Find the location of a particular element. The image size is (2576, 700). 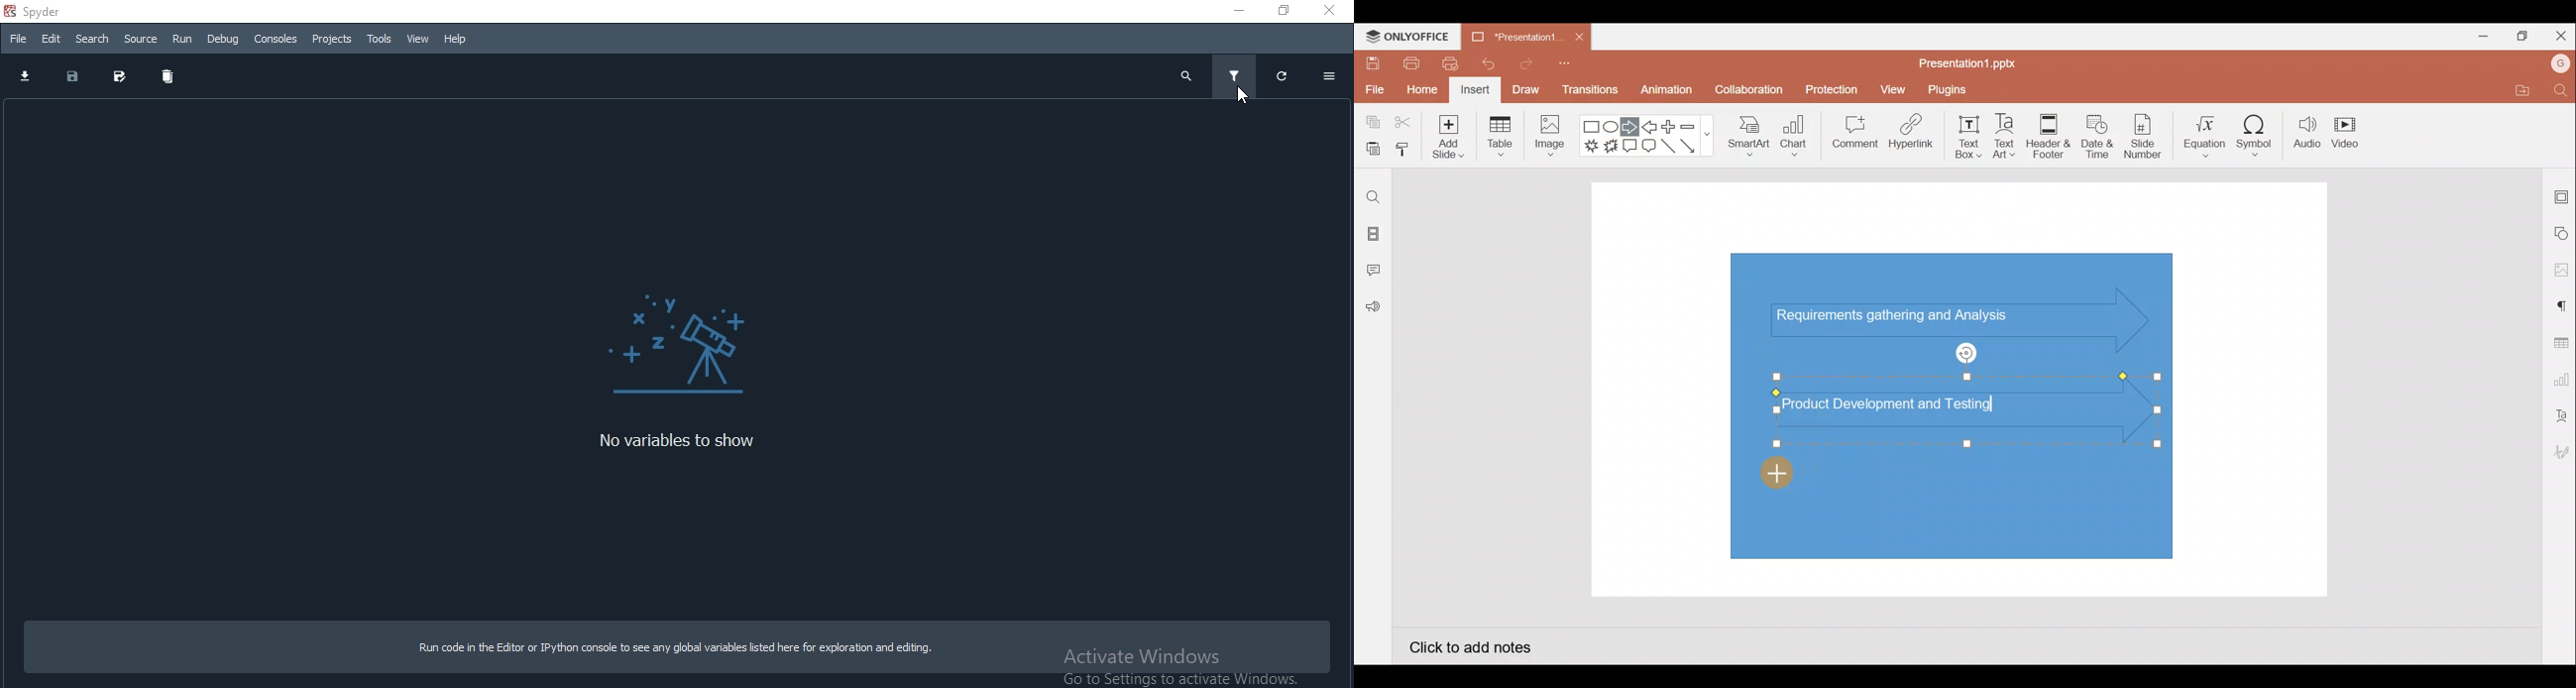

Add slide is located at coordinates (1446, 134).